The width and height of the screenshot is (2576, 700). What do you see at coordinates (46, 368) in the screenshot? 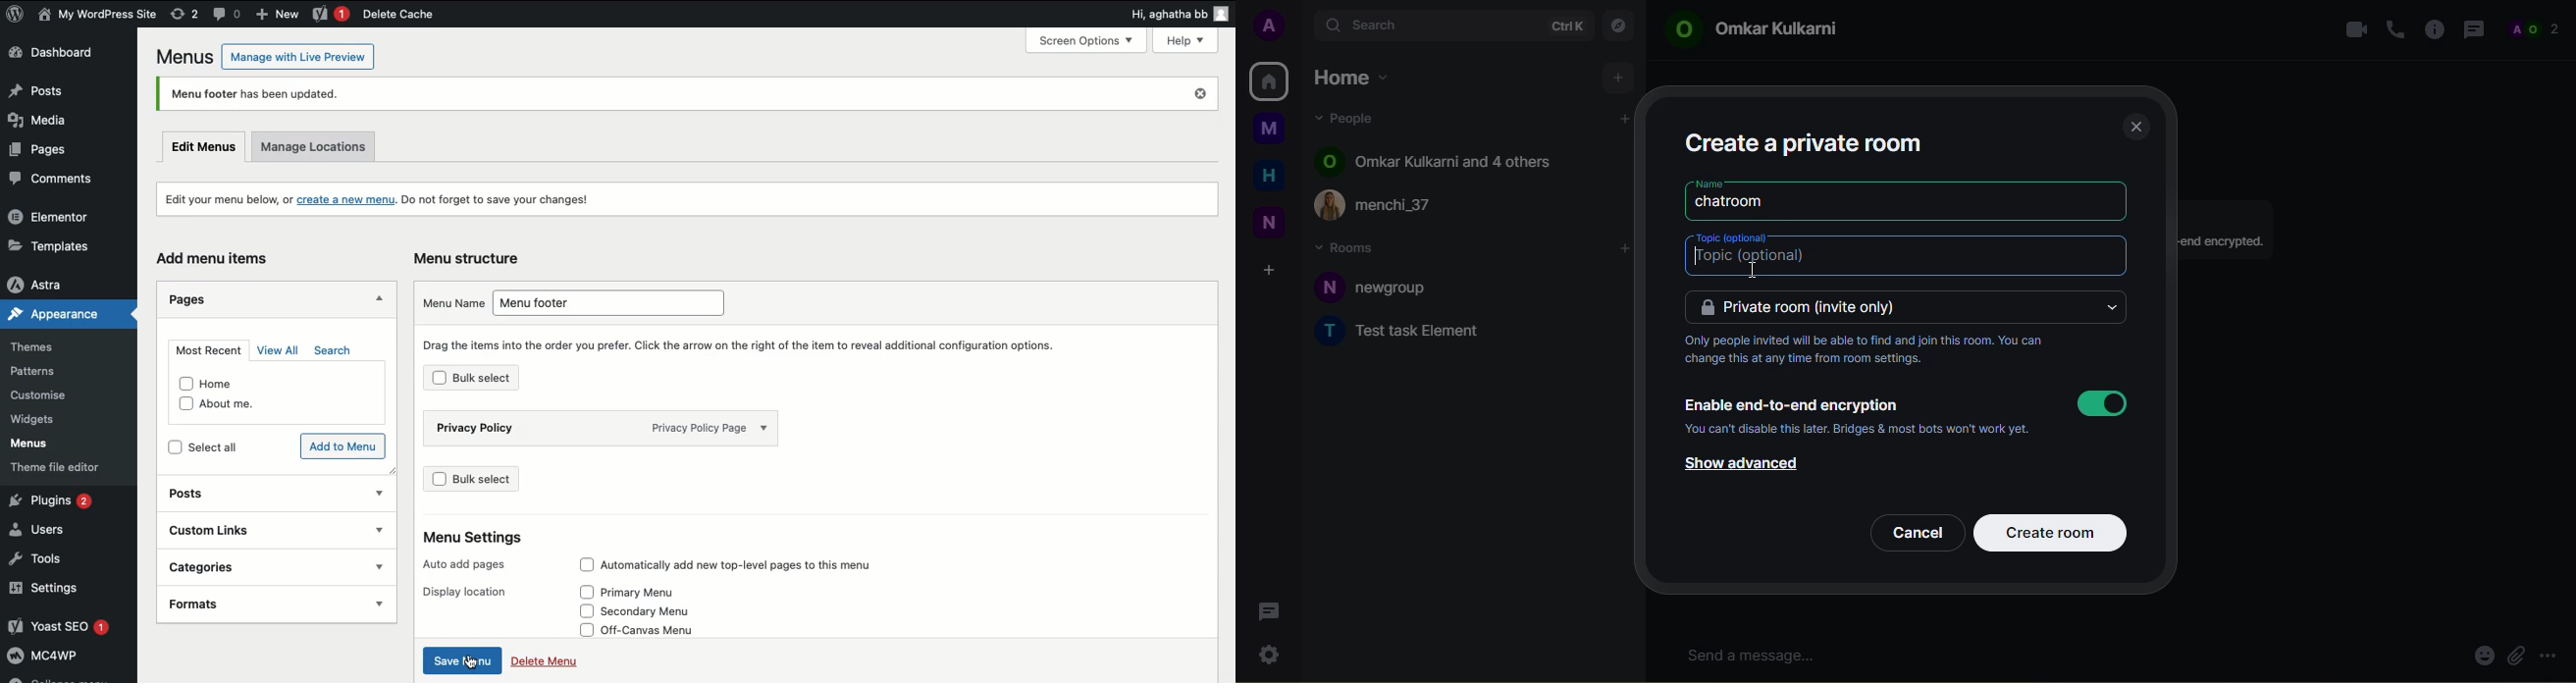
I see `Patterns` at bounding box center [46, 368].